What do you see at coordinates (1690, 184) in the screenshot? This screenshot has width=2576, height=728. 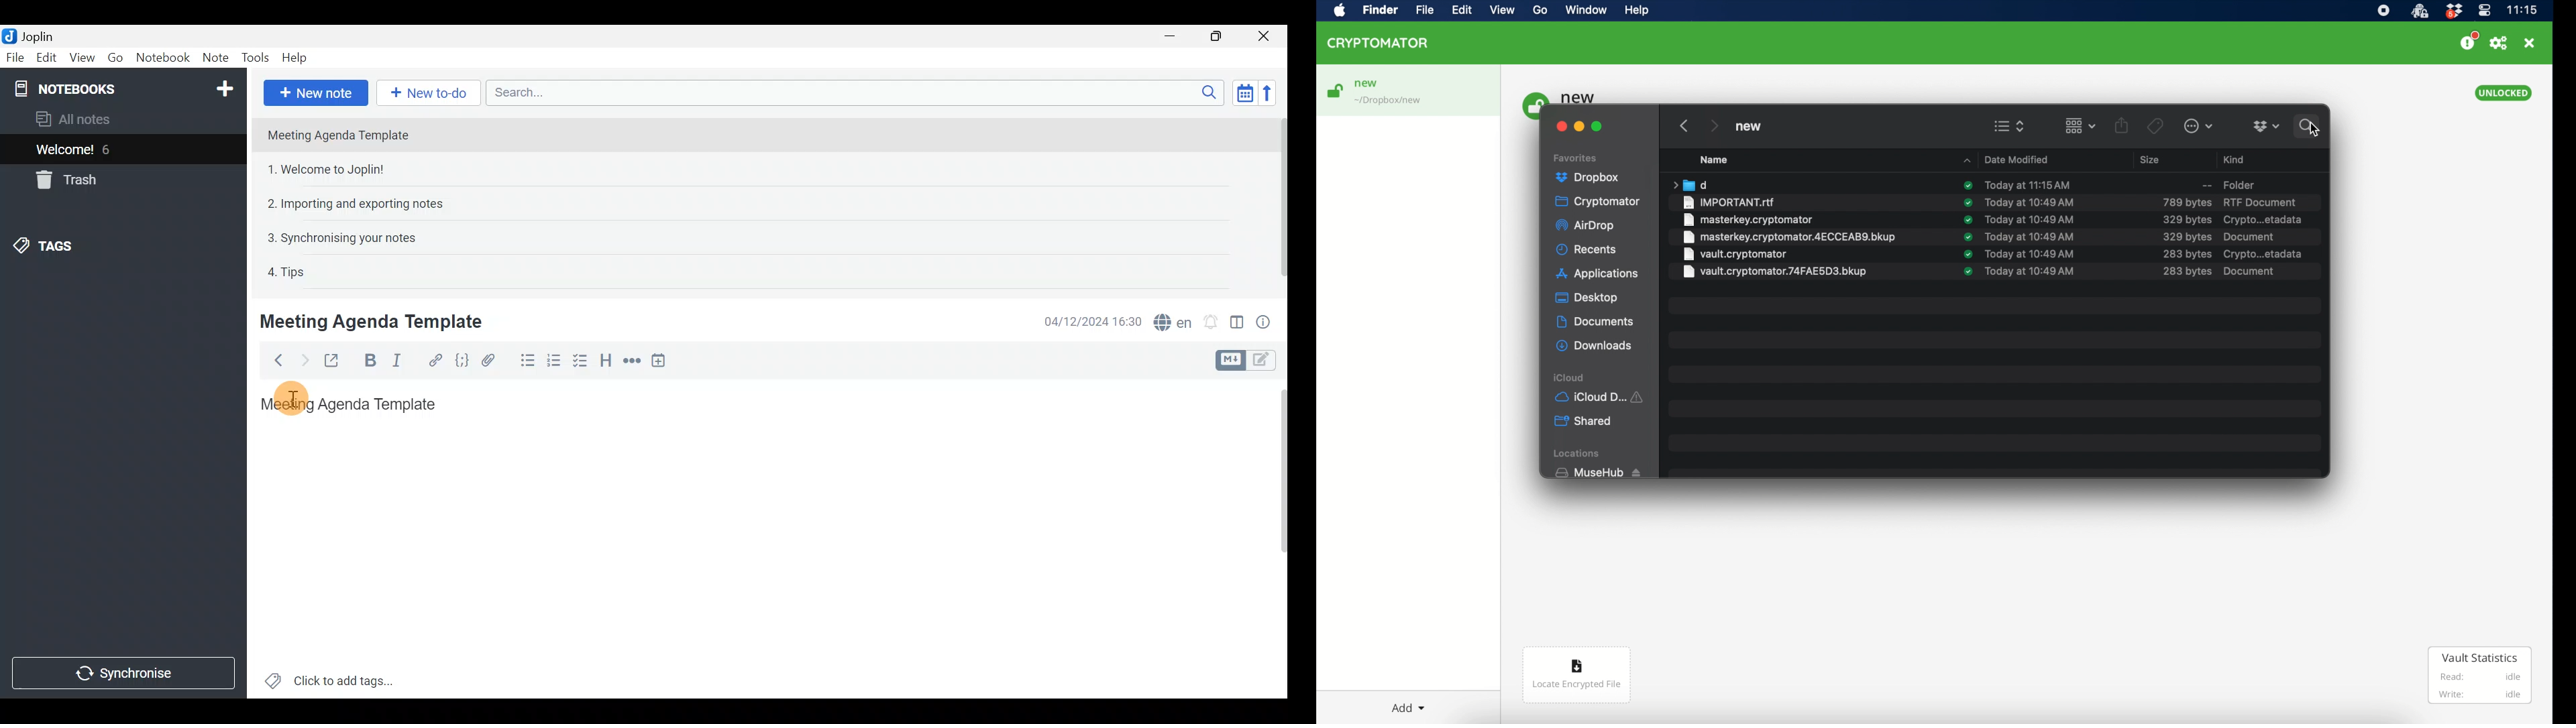 I see `folder` at bounding box center [1690, 184].